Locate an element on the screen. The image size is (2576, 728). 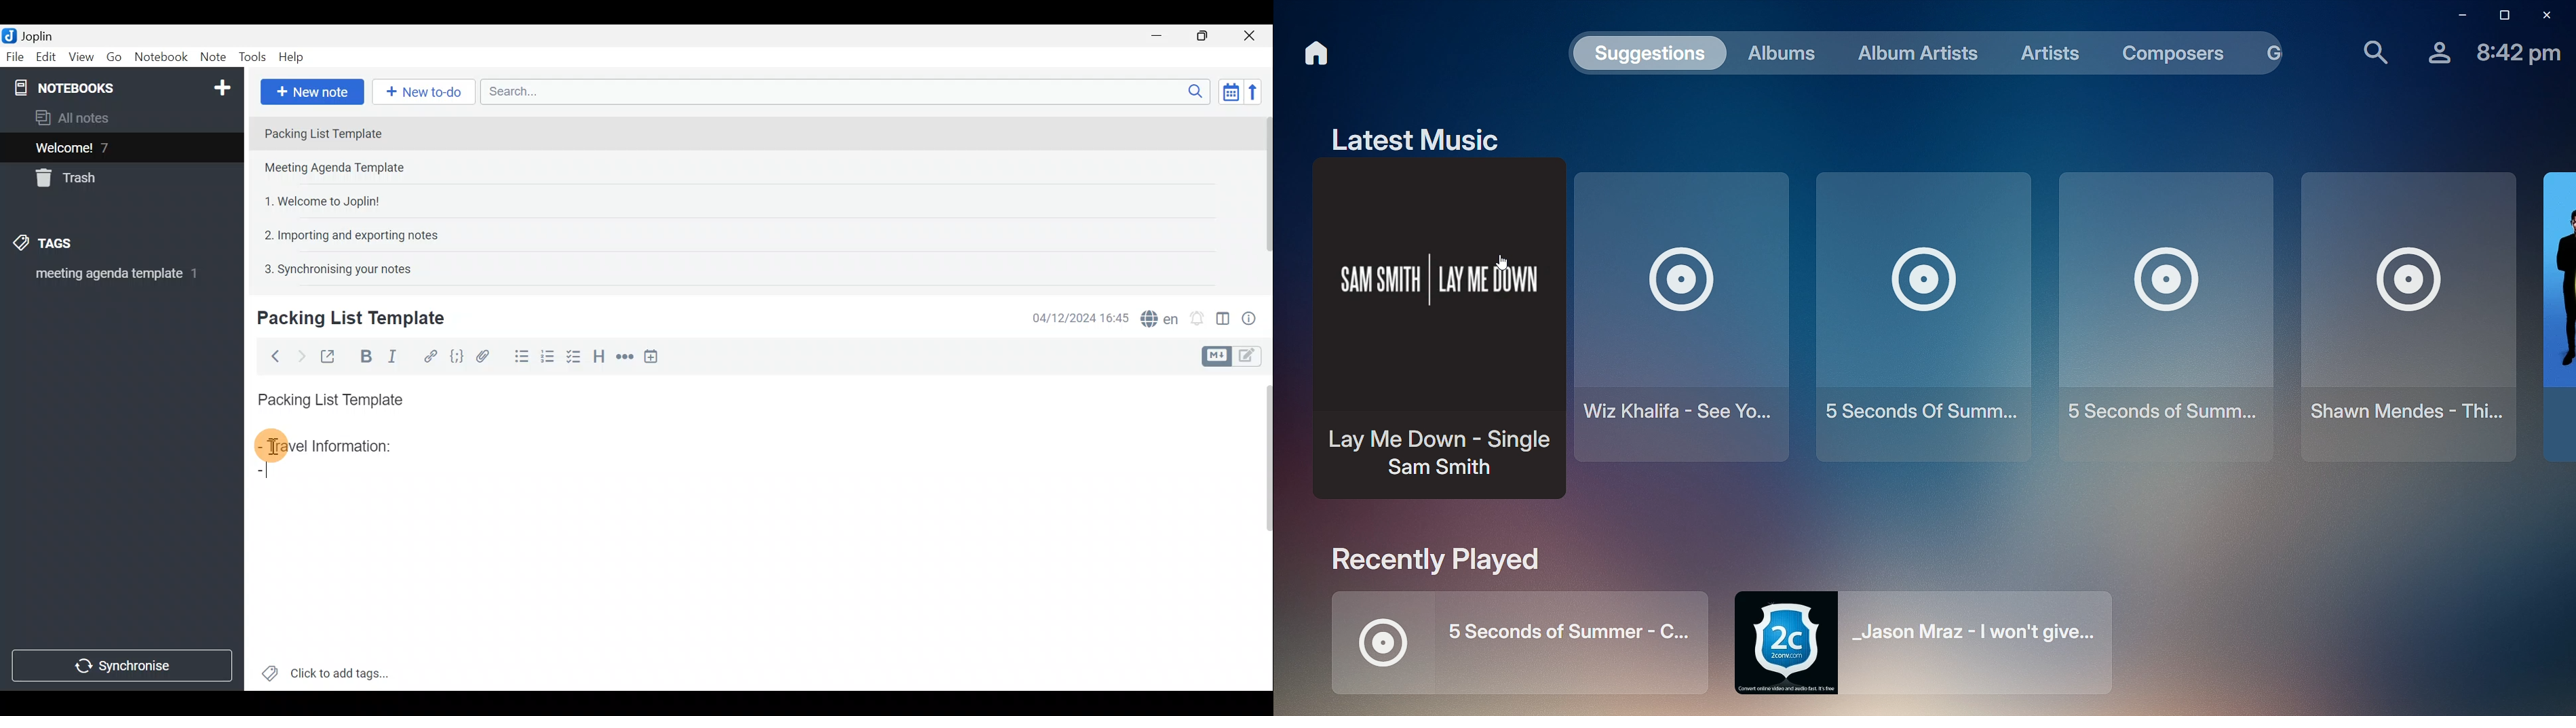
Edit is located at coordinates (43, 58).